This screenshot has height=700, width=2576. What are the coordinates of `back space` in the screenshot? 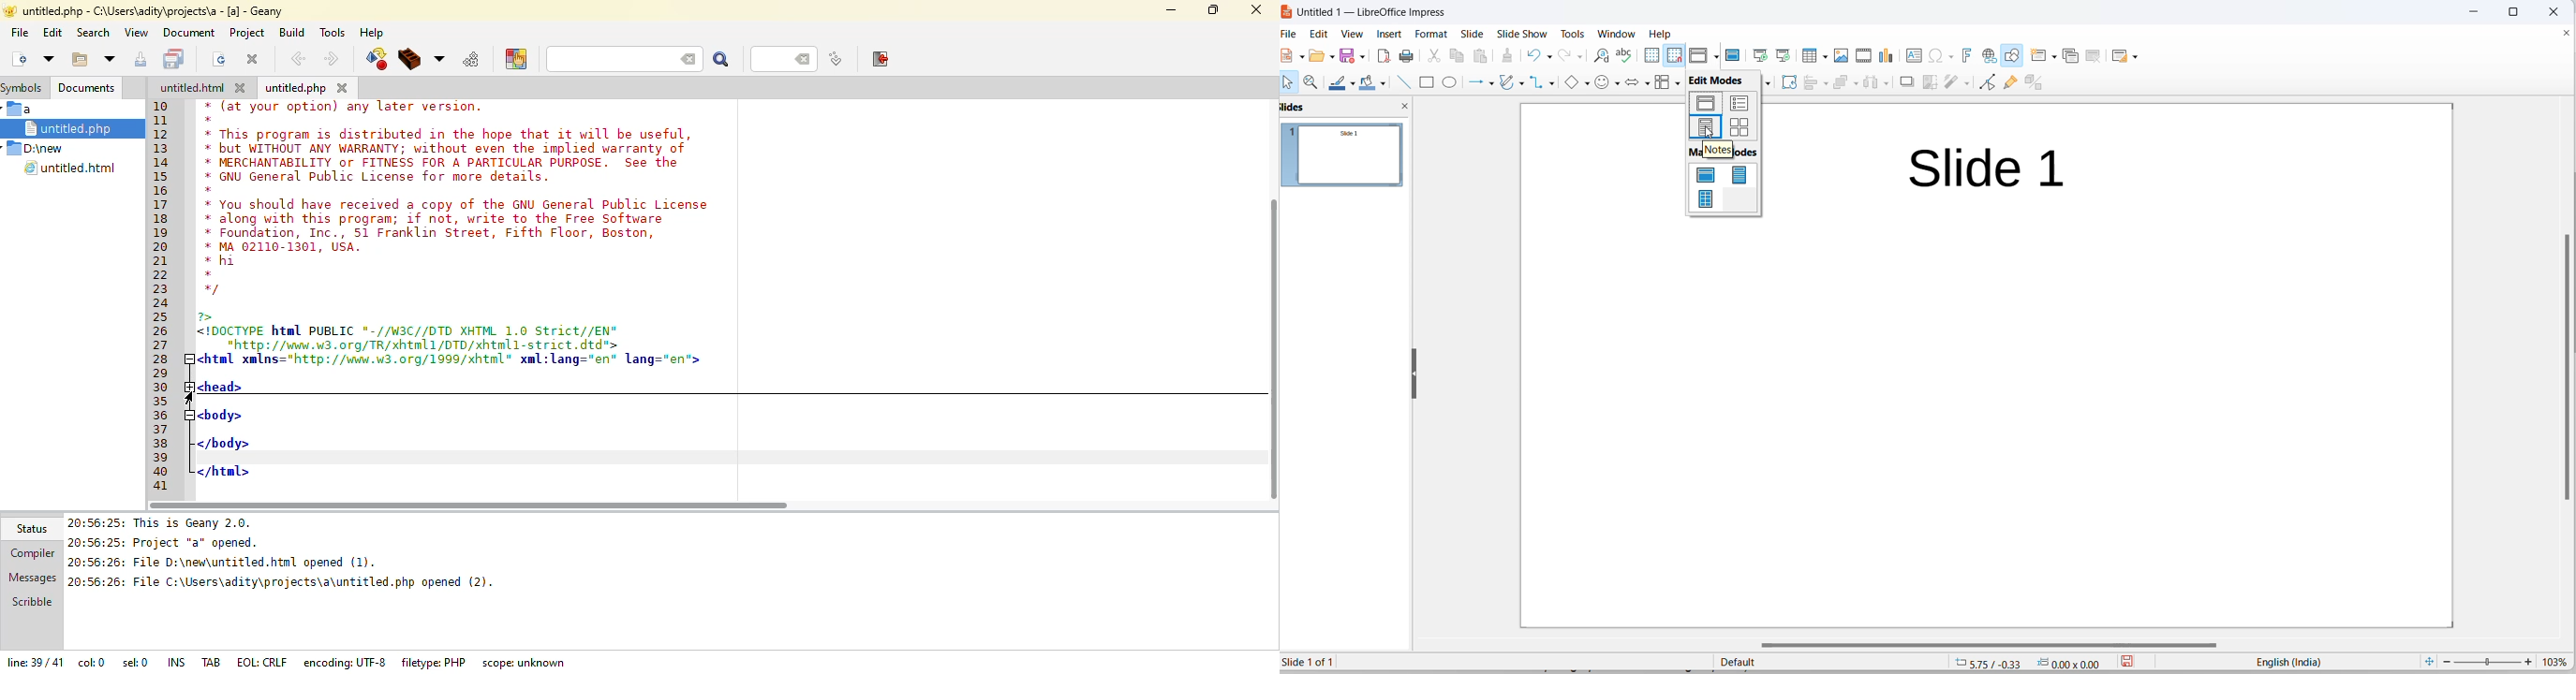 It's located at (687, 58).